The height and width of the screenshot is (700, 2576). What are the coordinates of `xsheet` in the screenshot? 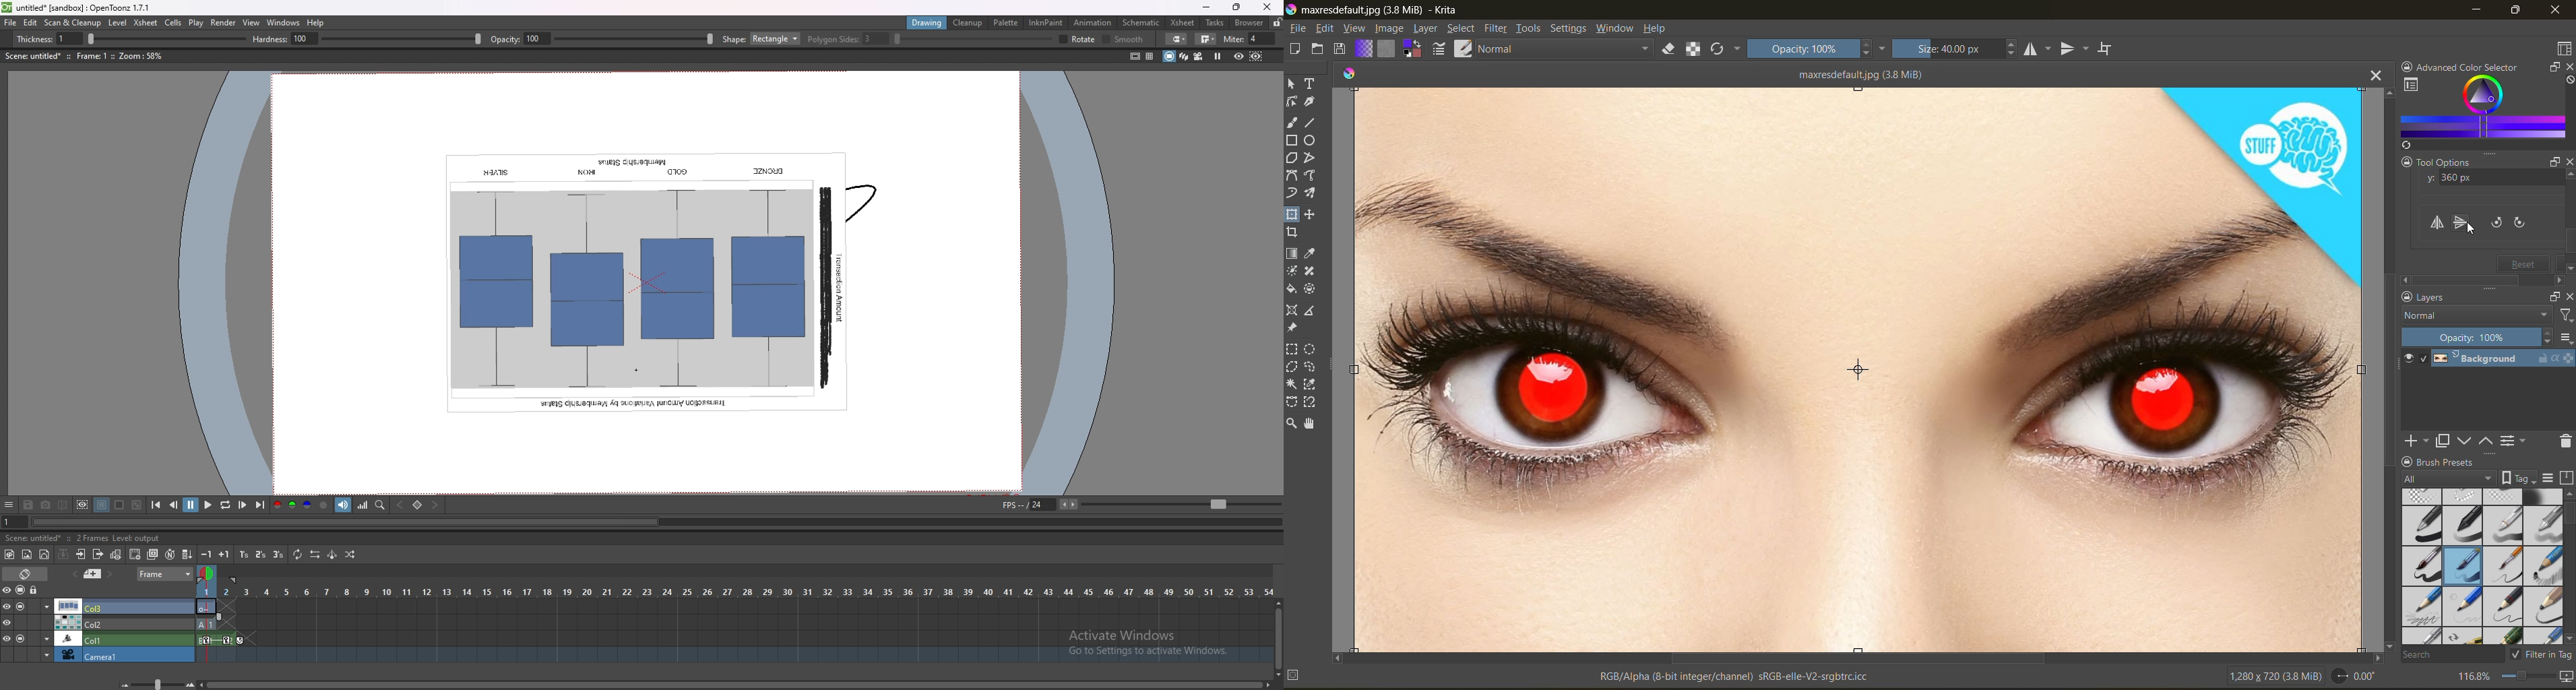 It's located at (1183, 23).